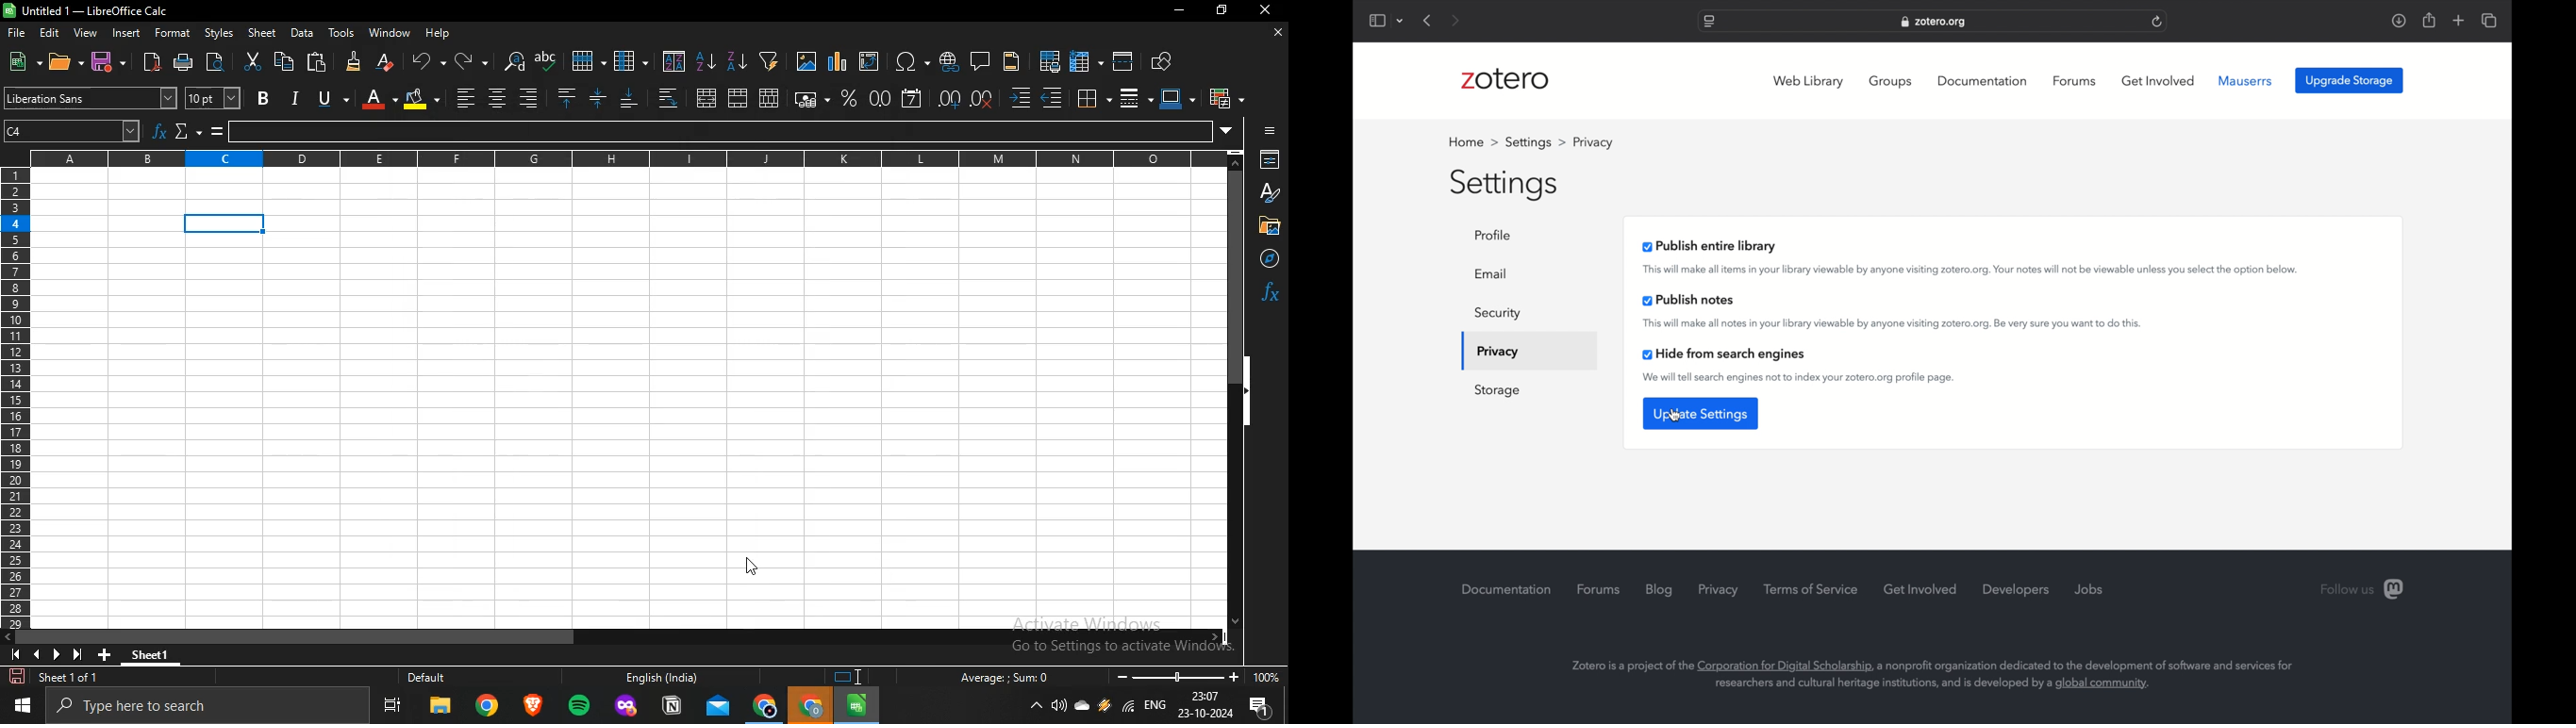 The height and width of the screenshot is (728, 2576). What do you see at coordinates (386, 61) in the screenshot?
I see `clear direct formatting` at bounding box center [386, 61].